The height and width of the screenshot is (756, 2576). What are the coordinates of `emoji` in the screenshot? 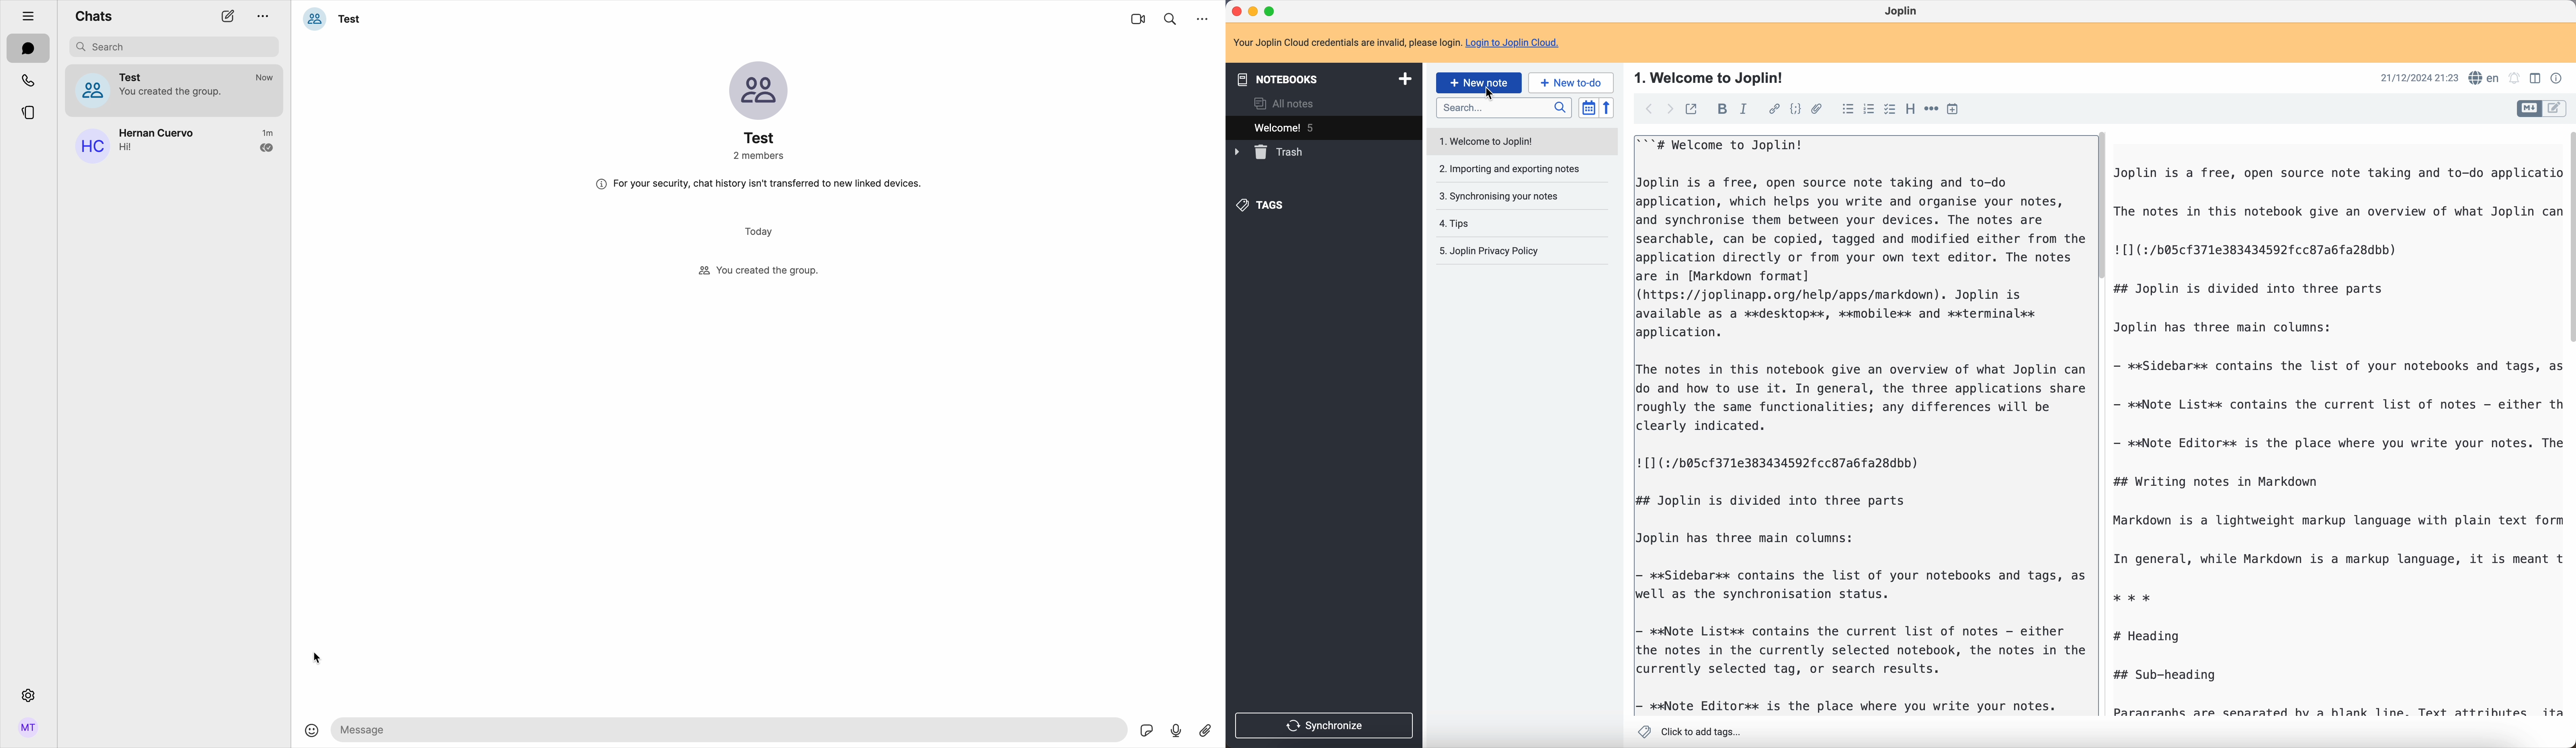 It's located at (312, 732).